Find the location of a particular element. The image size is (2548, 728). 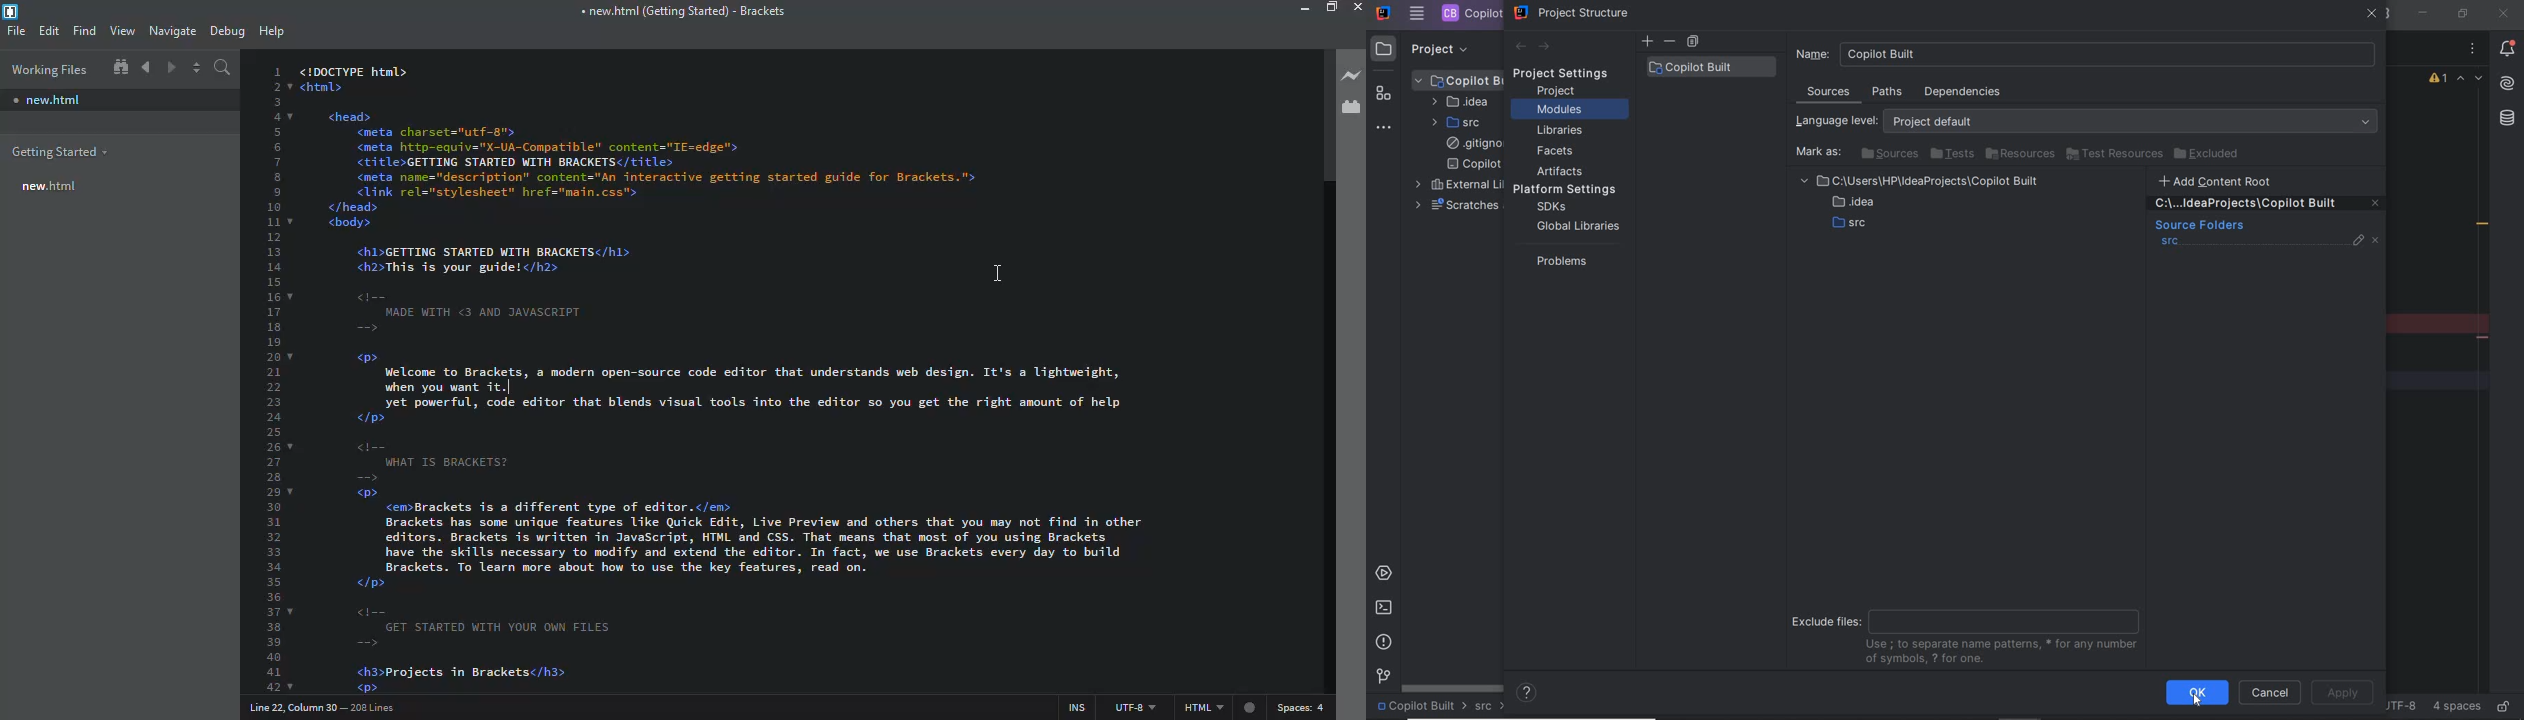

file is located at coordinates (17, 29).